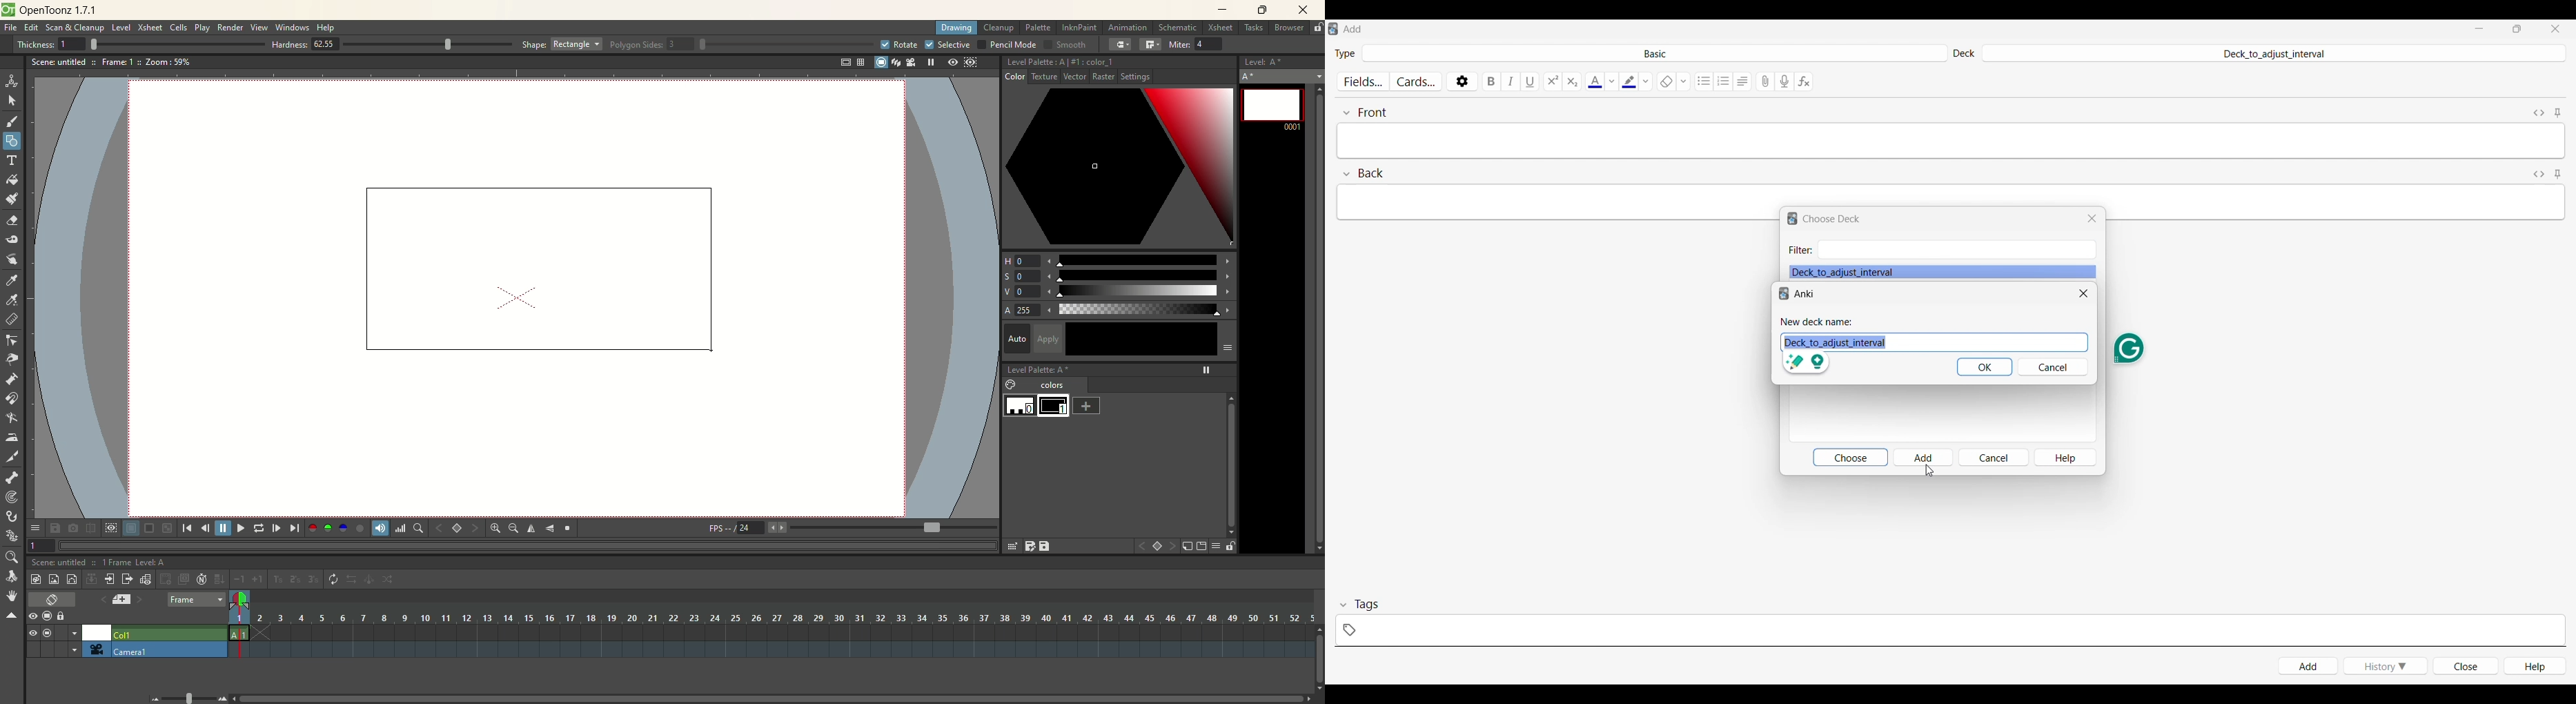 Image resolution: width=2576 pixels, height=728 pixels. What do you see at coordinates (1492, 81) in the screenshot?
I see `Bold` at bounding box center [1492, 81].